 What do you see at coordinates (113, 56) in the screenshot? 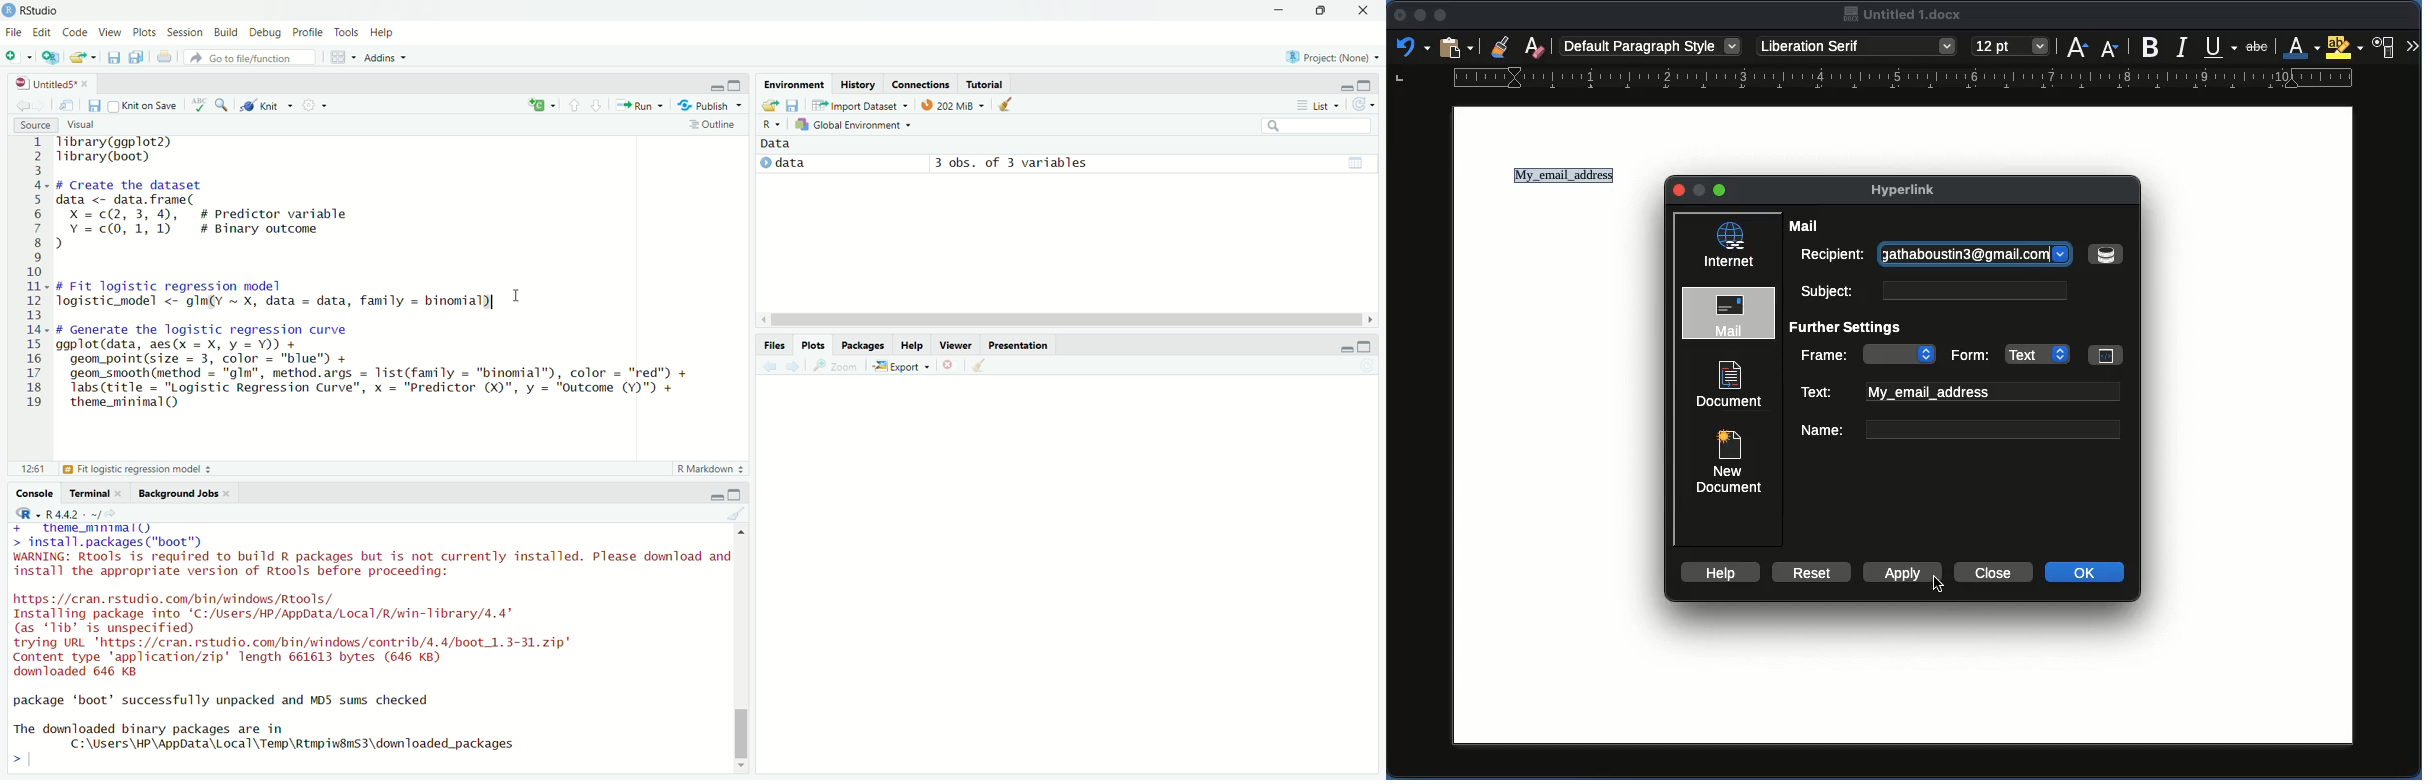
I see `Save current document` at bounding box center [113, 56].